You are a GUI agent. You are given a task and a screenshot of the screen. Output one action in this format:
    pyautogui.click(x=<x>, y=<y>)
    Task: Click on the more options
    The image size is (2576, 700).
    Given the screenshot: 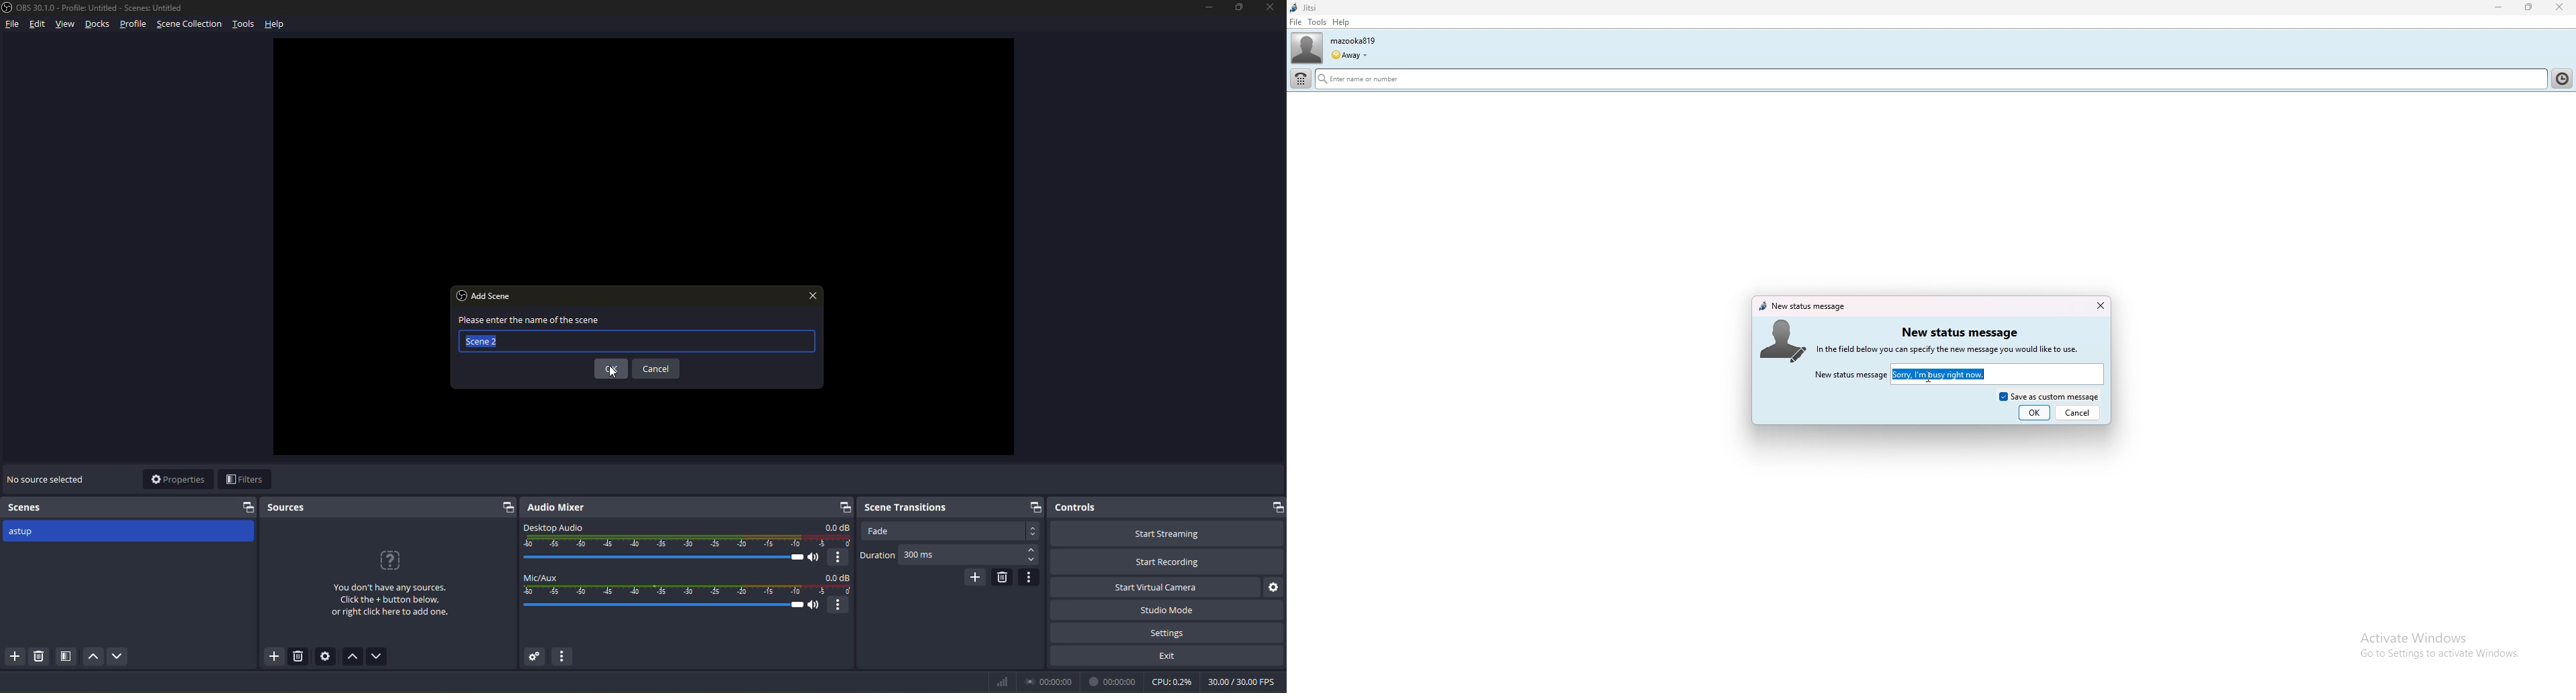 What is the action you would take?
    pyautogui.click(x=838, y=558)
    